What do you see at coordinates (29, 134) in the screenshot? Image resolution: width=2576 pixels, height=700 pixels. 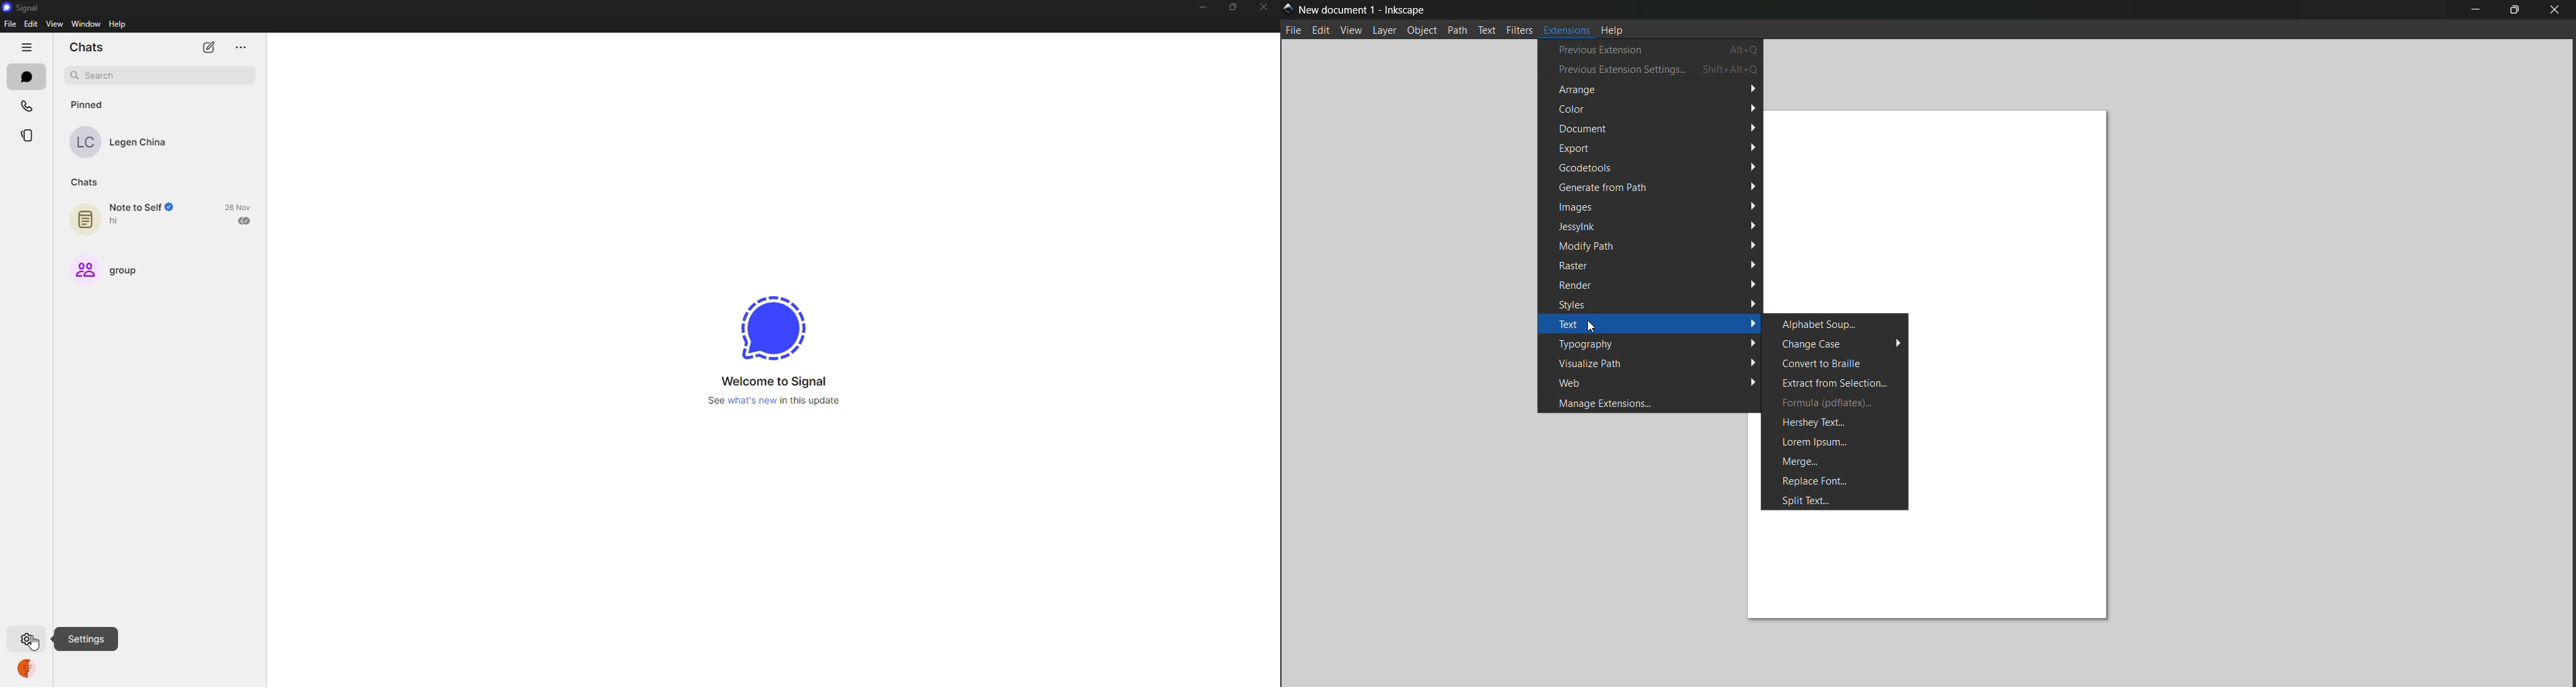 I see `stories` at bounding box center [29, 134].